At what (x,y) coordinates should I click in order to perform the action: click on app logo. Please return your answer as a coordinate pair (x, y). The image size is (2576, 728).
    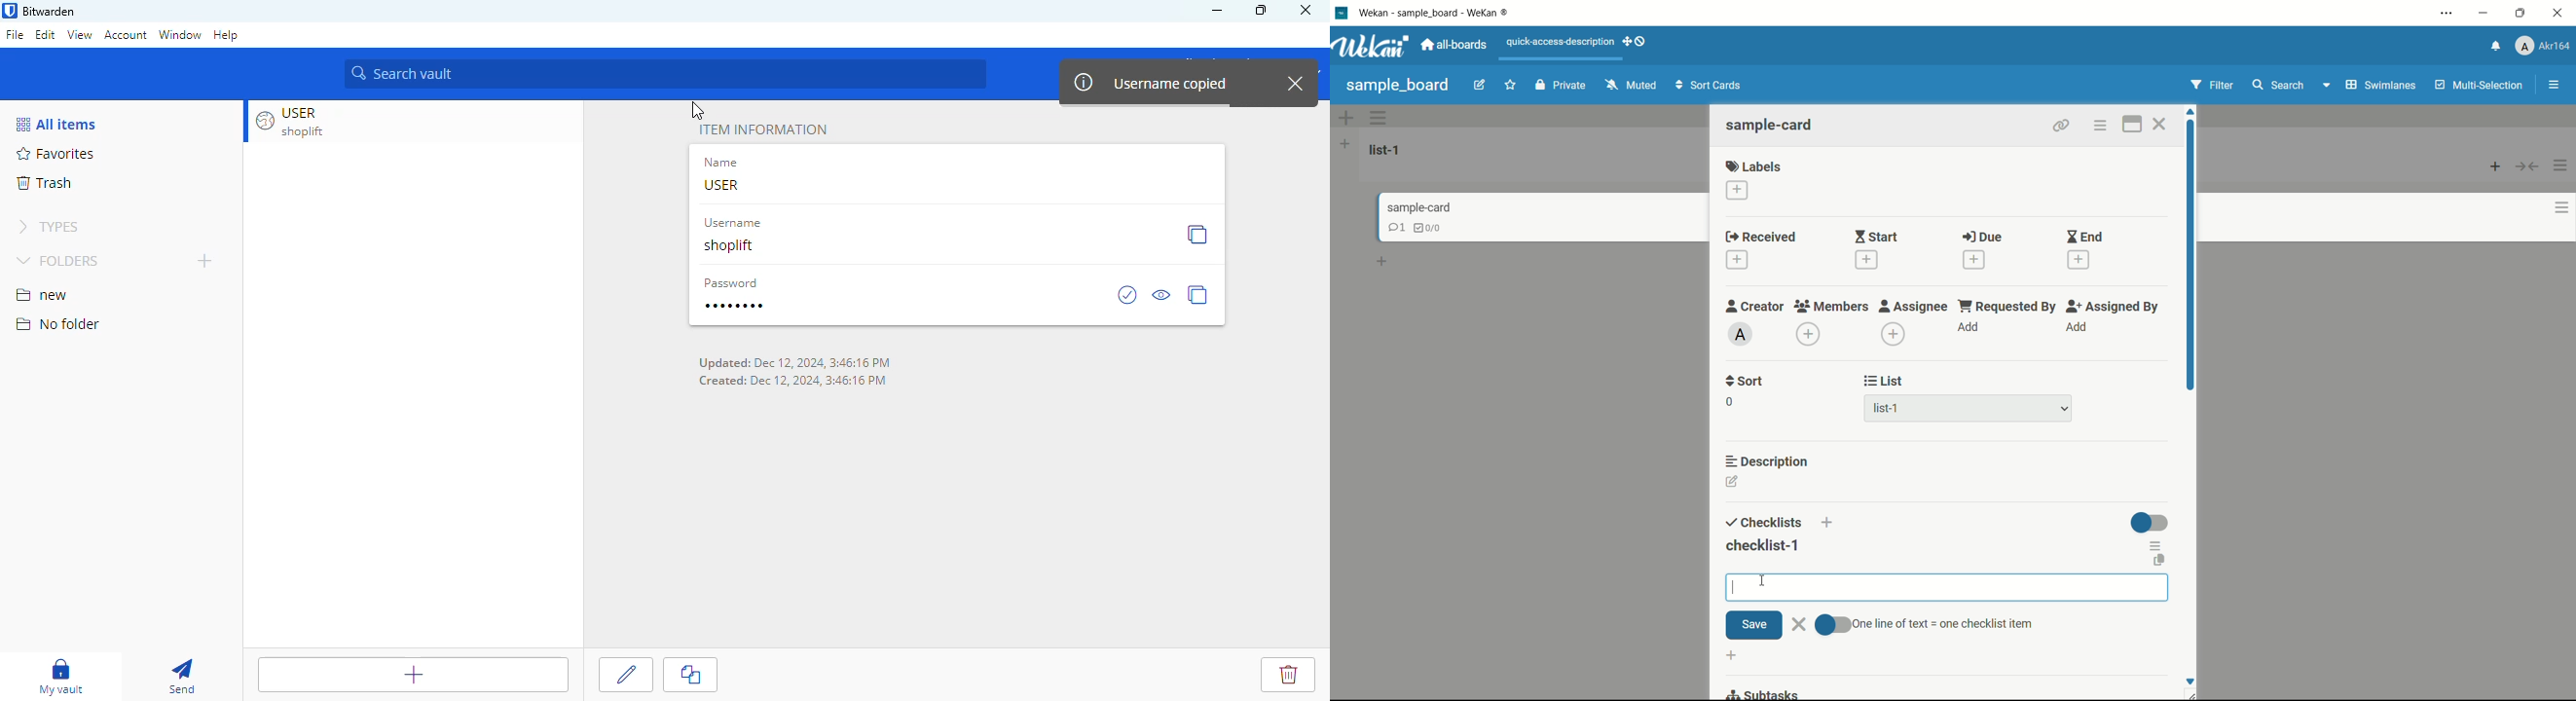
    Looking at the image, I should click on (1373, 47).